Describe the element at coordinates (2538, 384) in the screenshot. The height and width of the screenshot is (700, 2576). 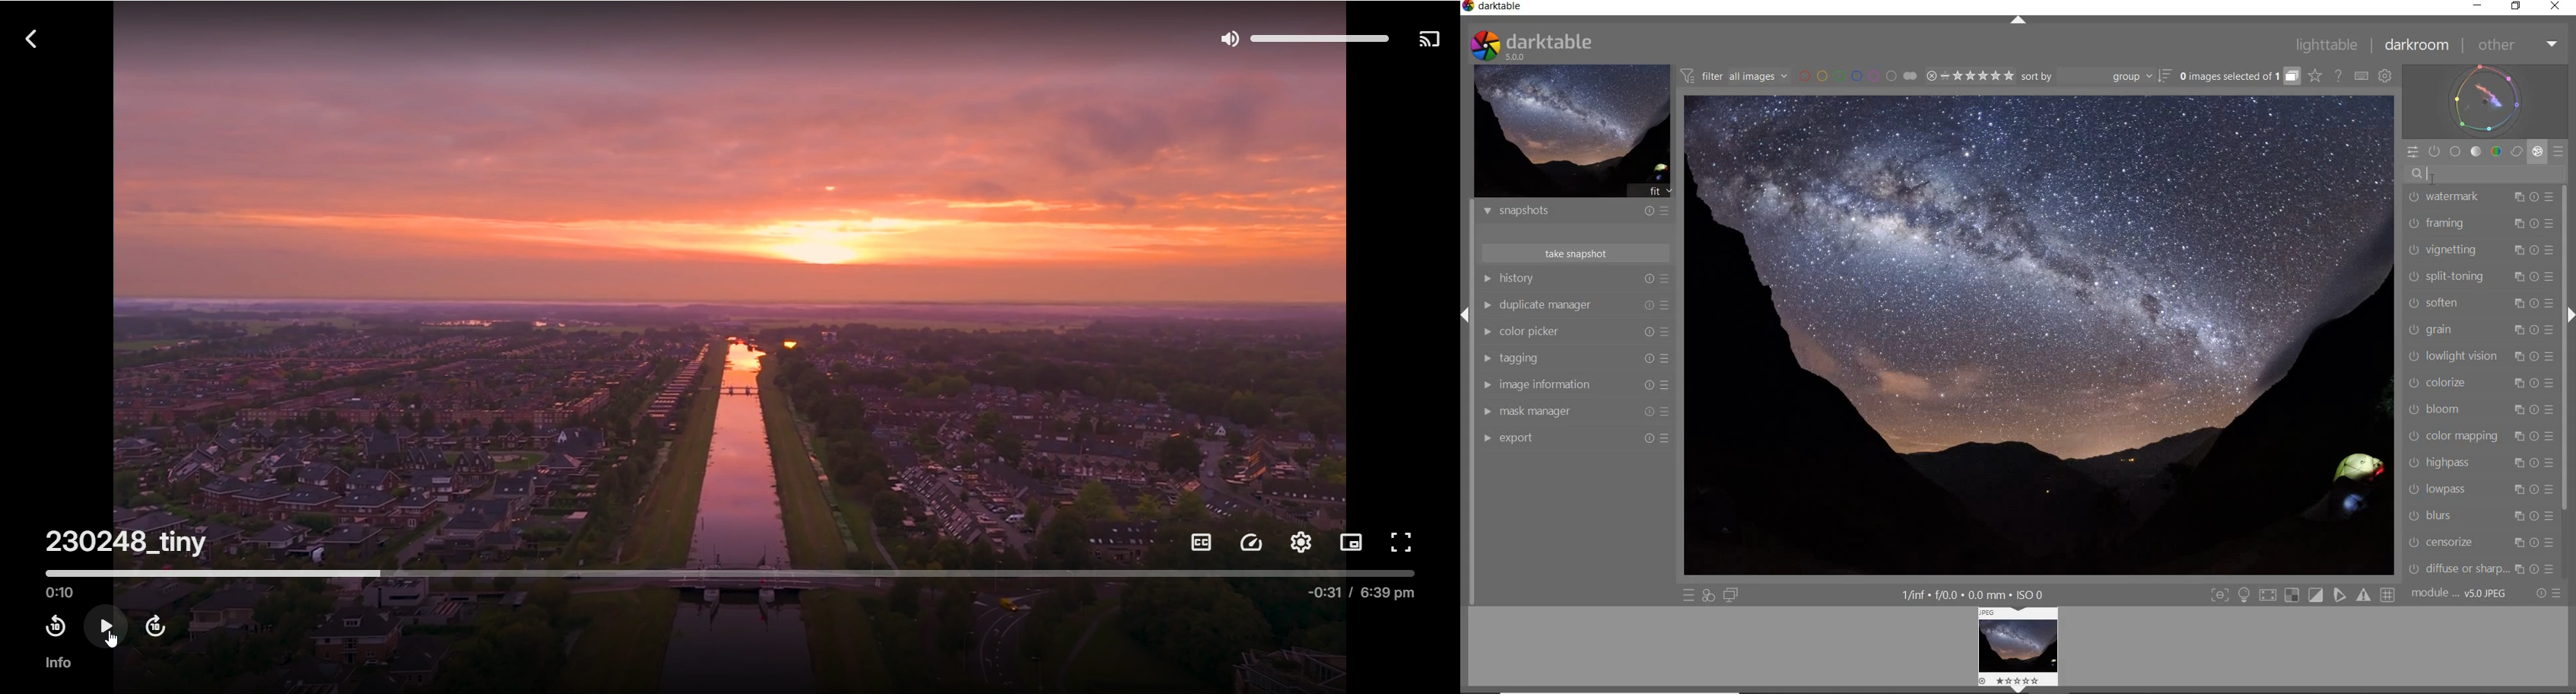
I see `reset parameters` at that location.